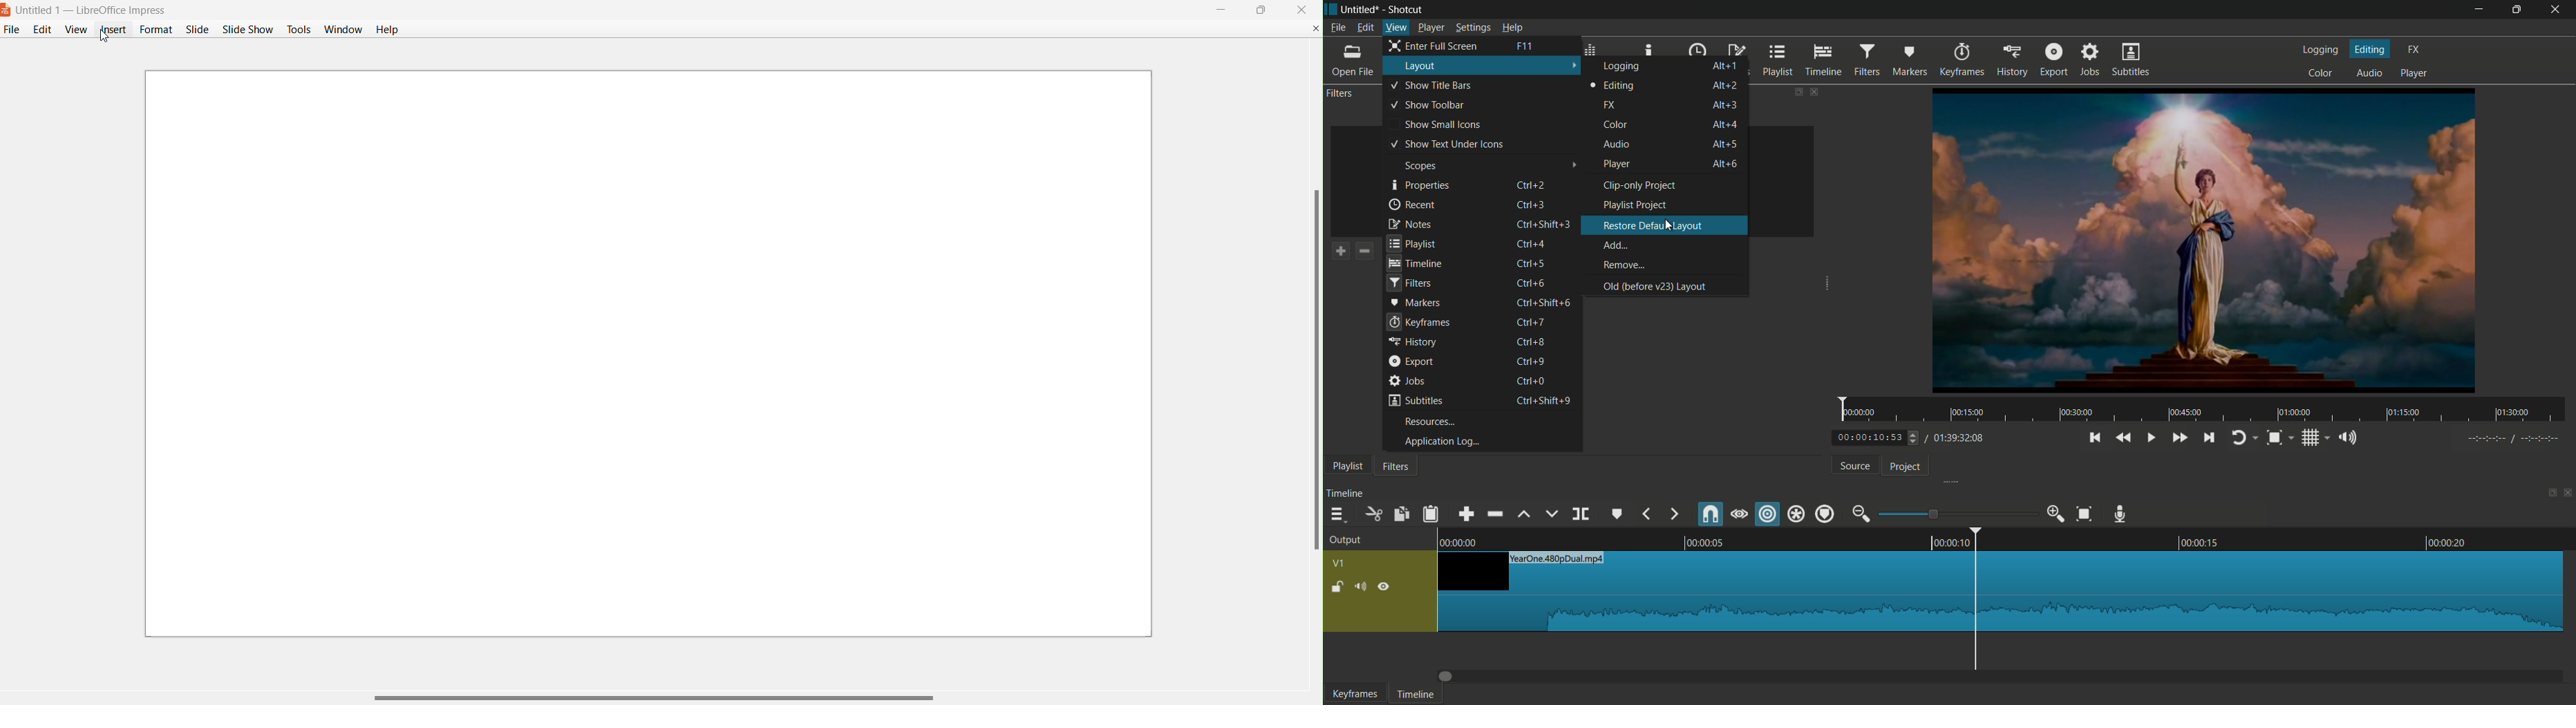 This screenshot has height=728, width=2576. Describe the element at coordinates (1331, 8) in the screenshot. I see `app icon` at that location.